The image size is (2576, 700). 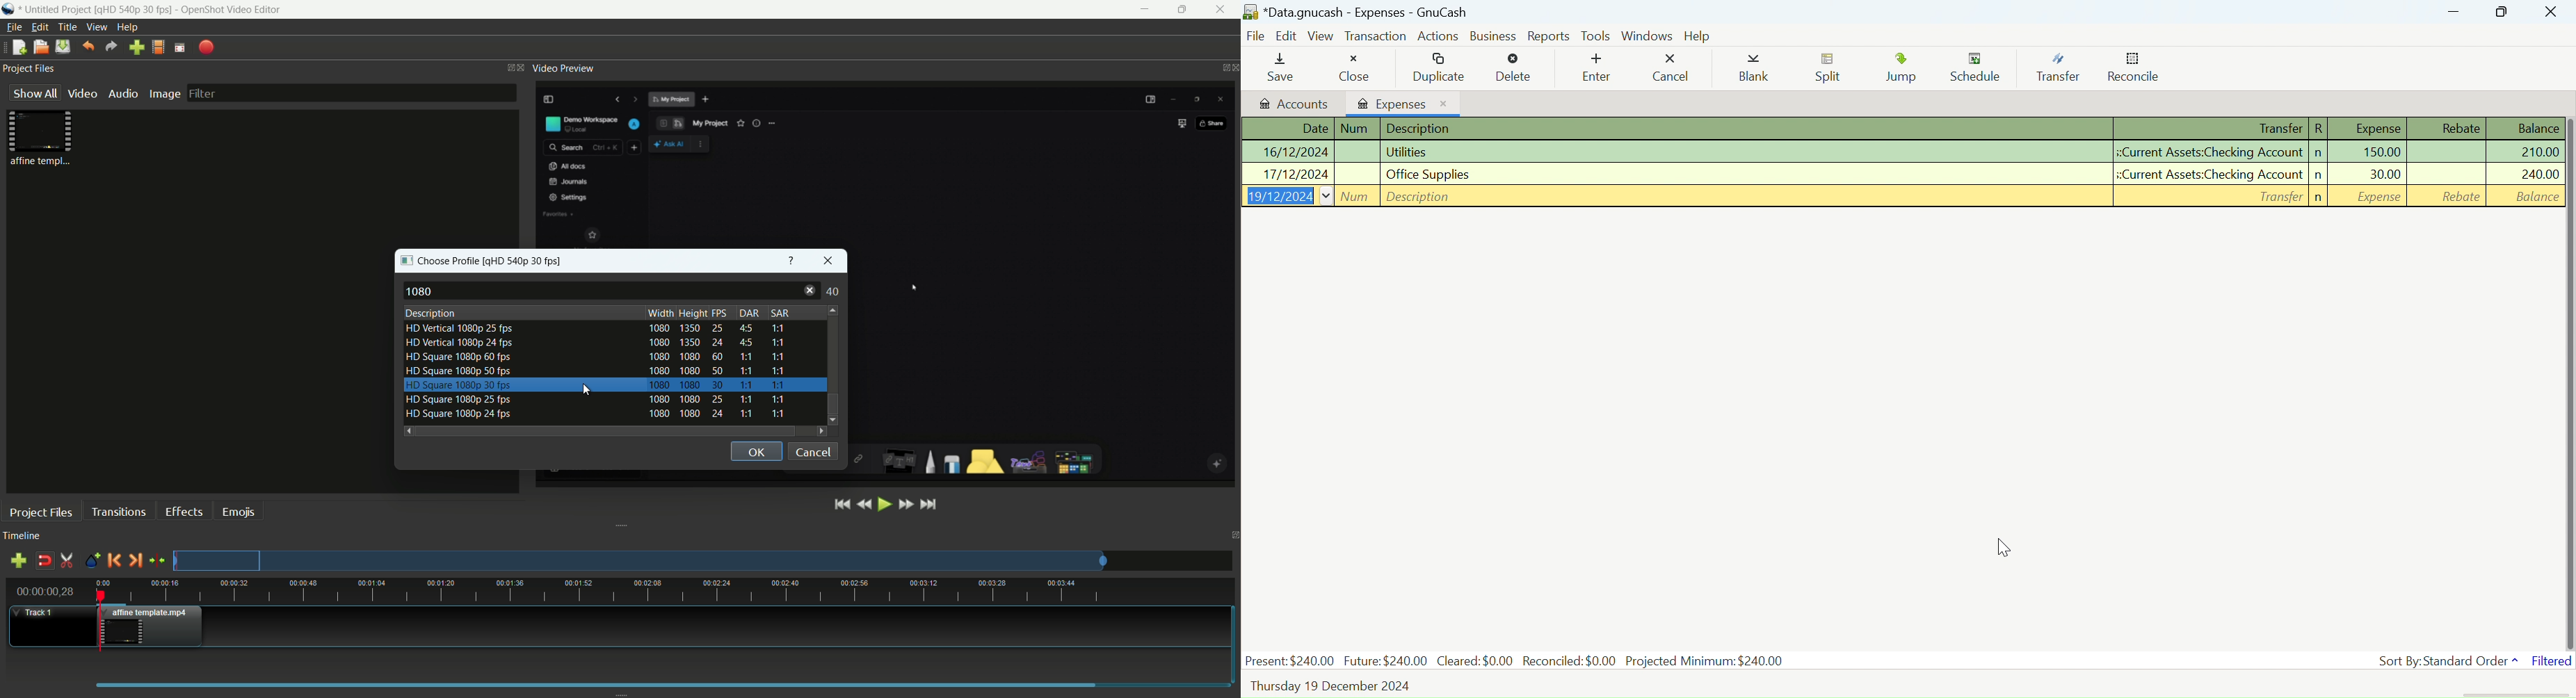 What do you see at coordinates (1670, 68) in the screenshot?
I see `Cancel` at bounding box center [1670, 68].